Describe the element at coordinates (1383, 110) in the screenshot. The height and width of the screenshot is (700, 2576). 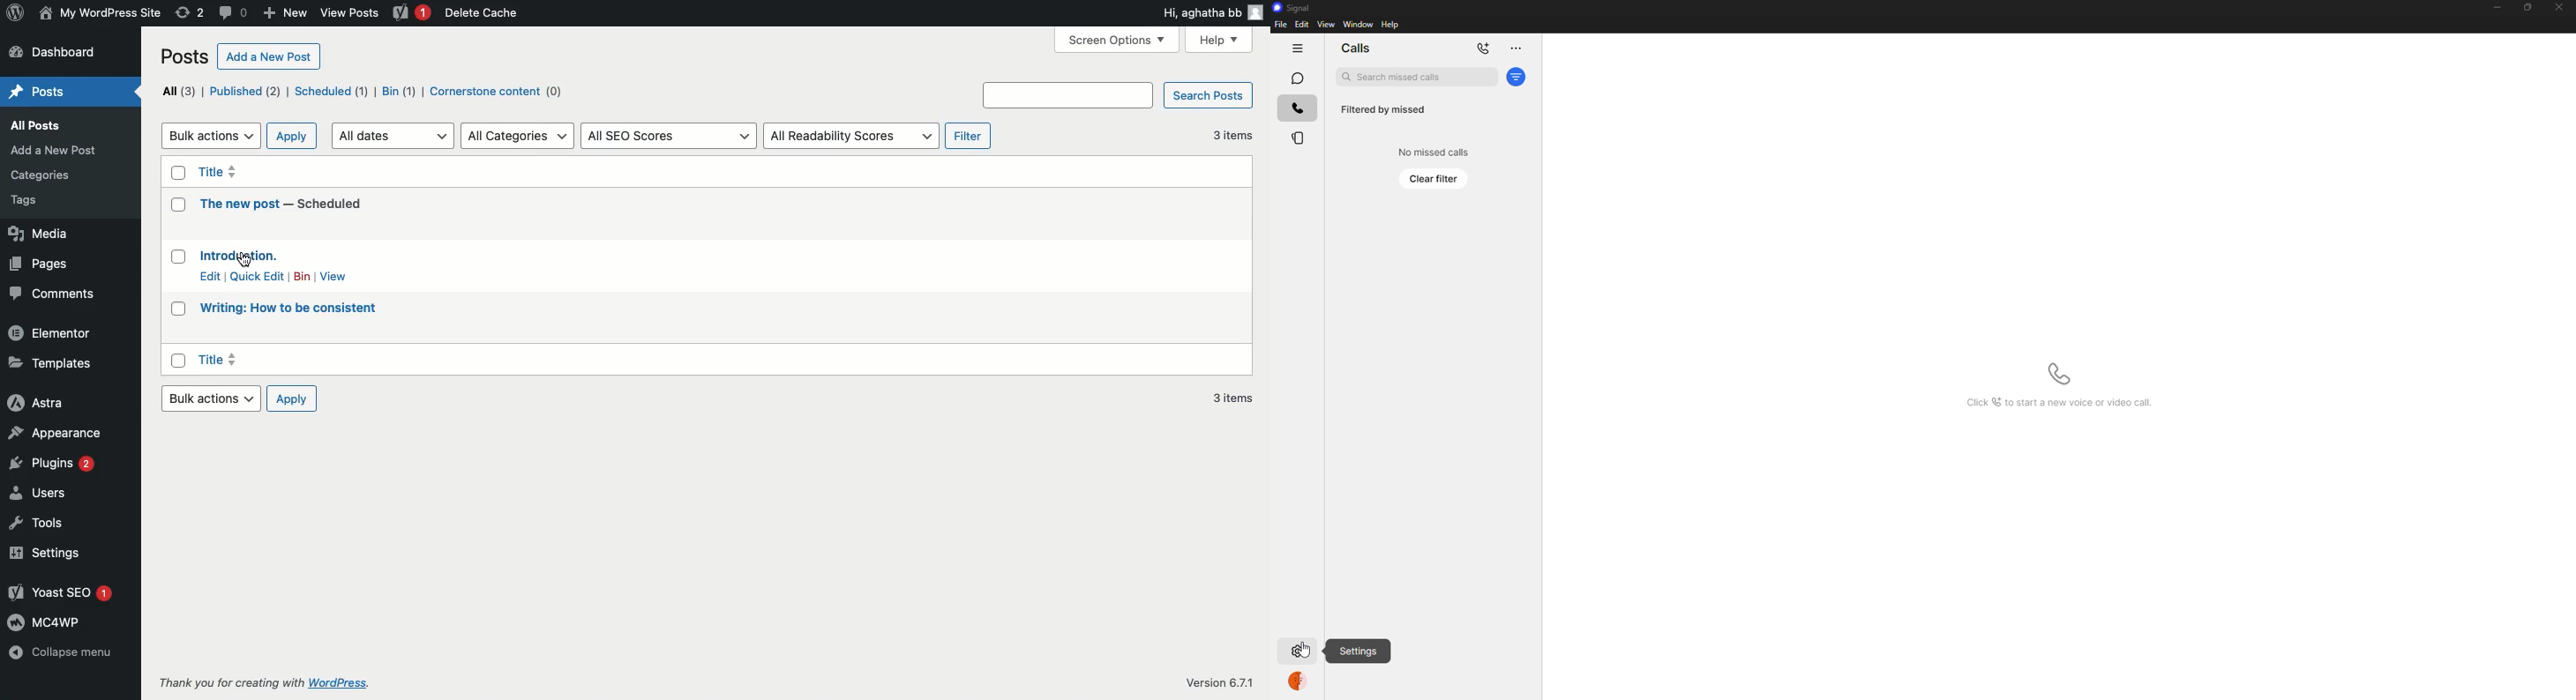
I see `filtered by missed` at that location.